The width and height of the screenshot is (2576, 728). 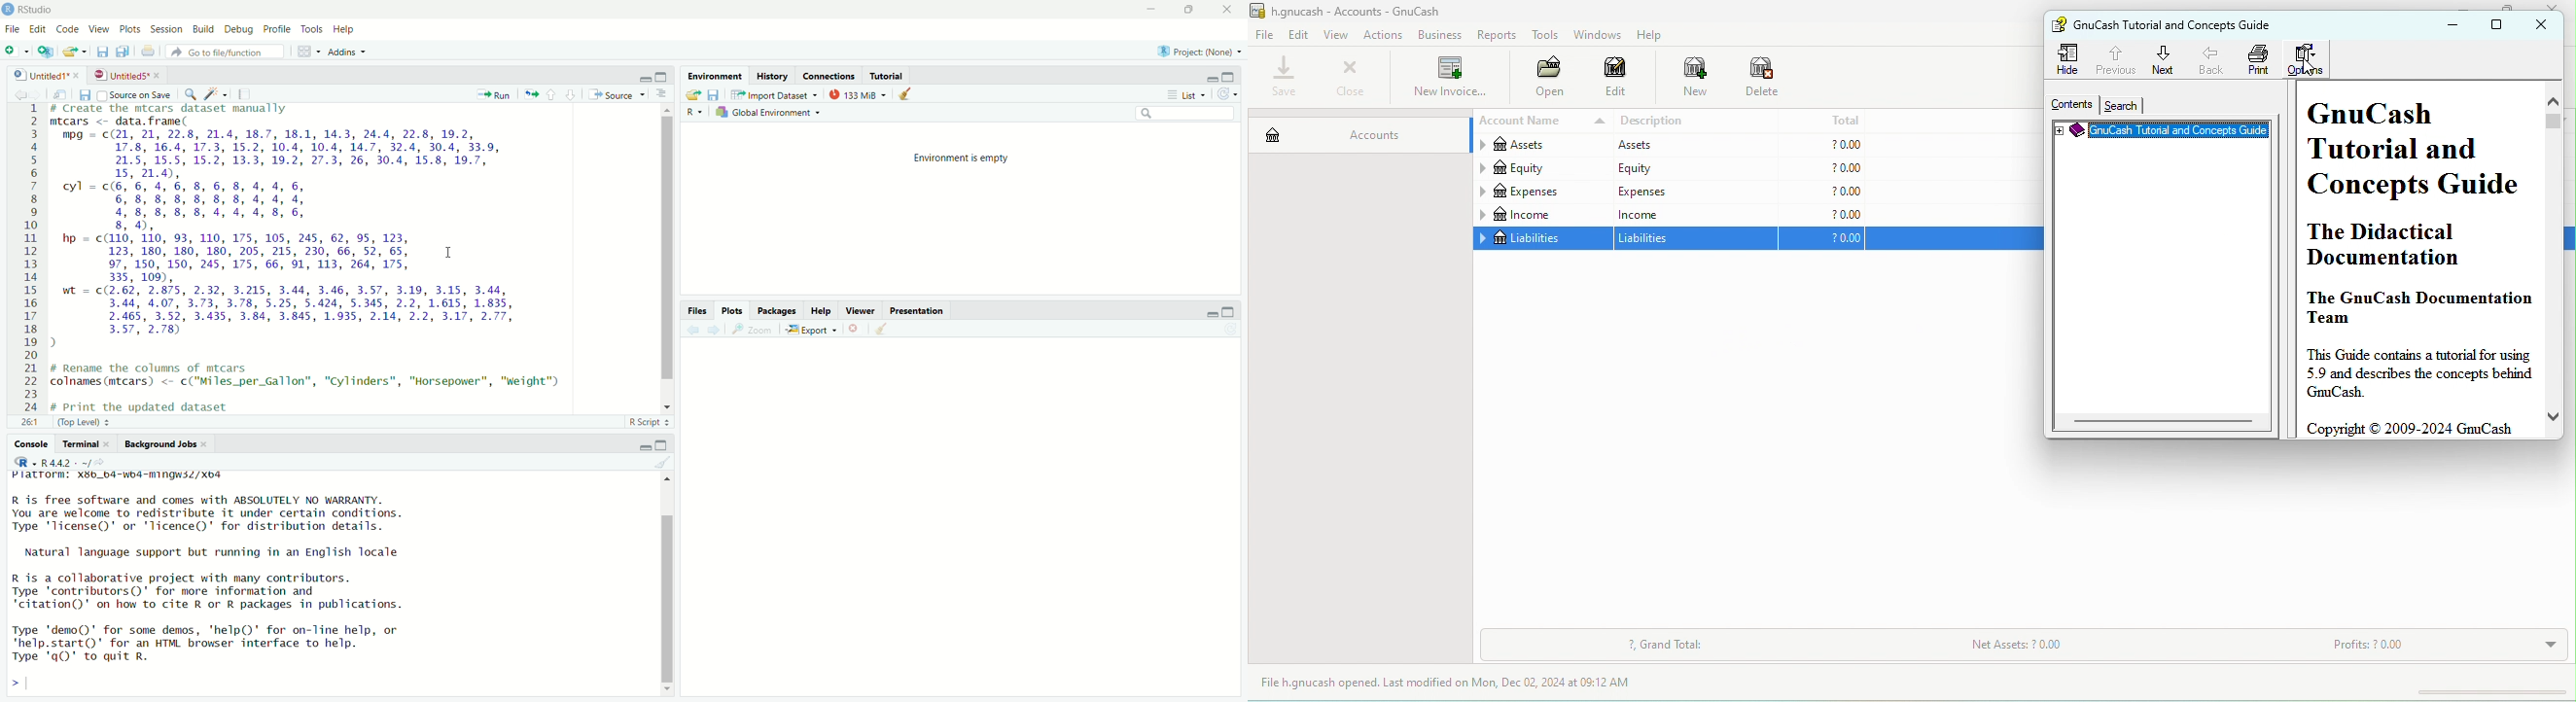 I want to click on minimise, so click(x=1207, y=76).